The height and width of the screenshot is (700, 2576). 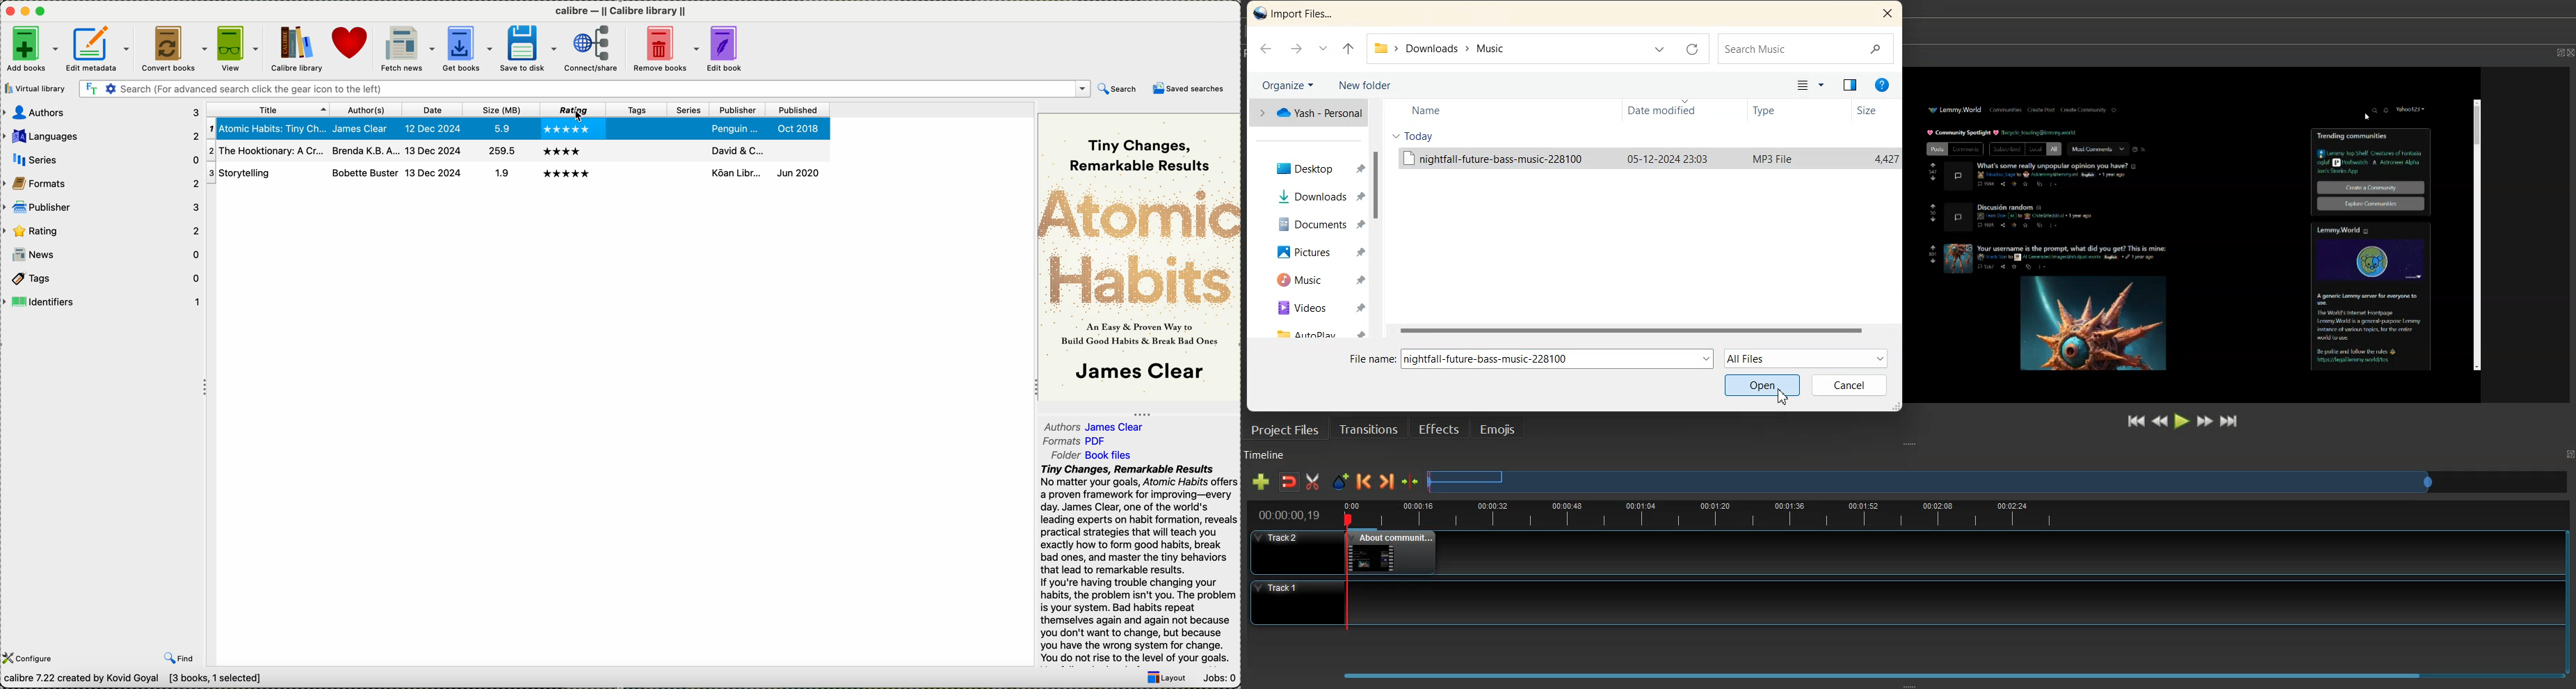 I want to click on fetch news, so click(x=406, y=48).